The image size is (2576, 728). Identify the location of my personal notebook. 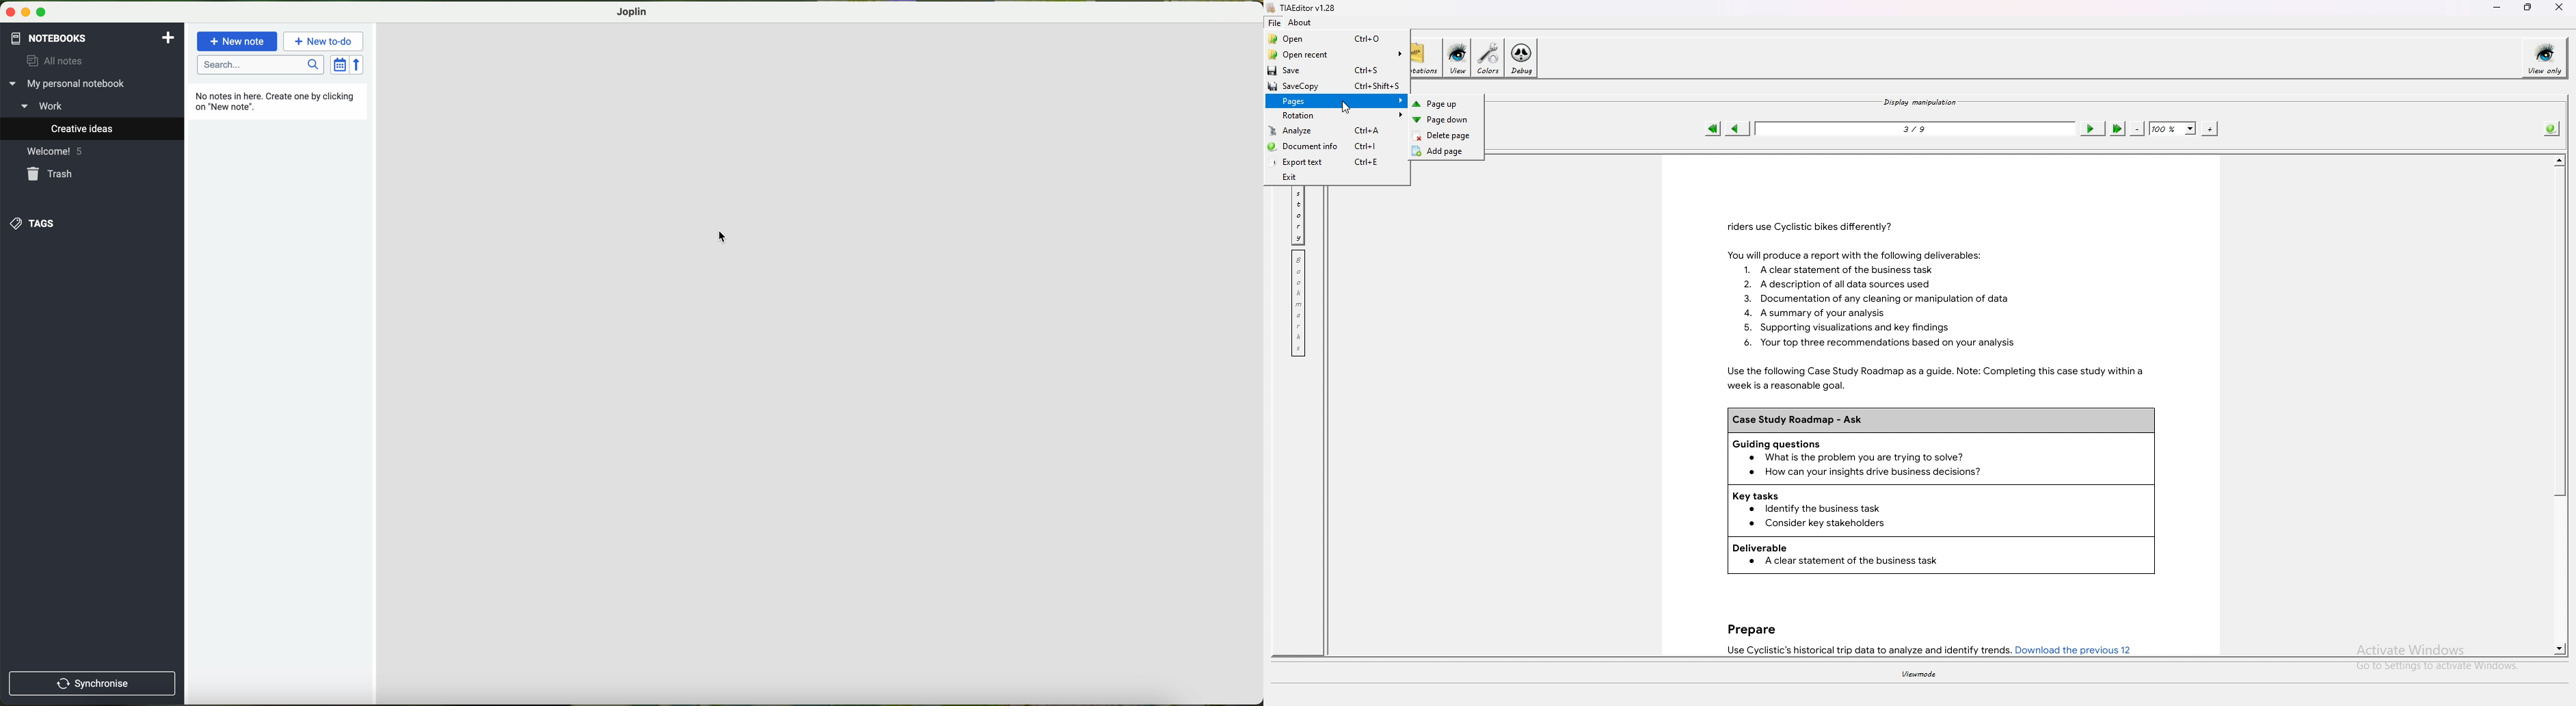
(70, 84).